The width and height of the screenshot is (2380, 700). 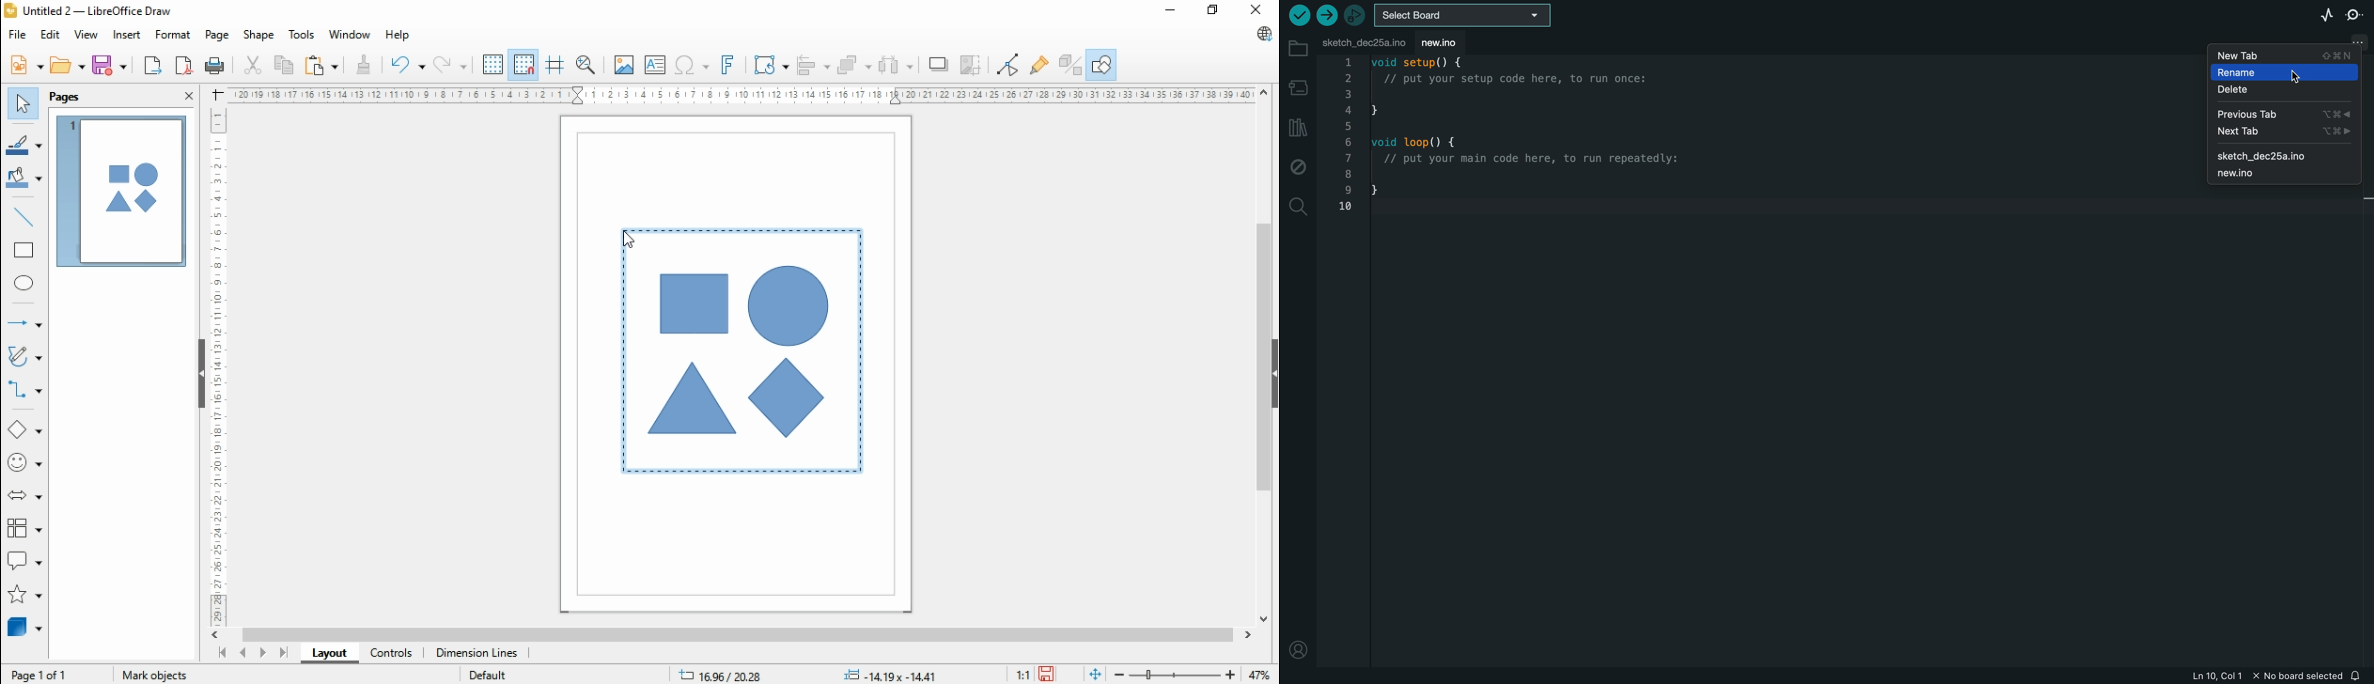 I want to click on open, so click(x=67, y=64).